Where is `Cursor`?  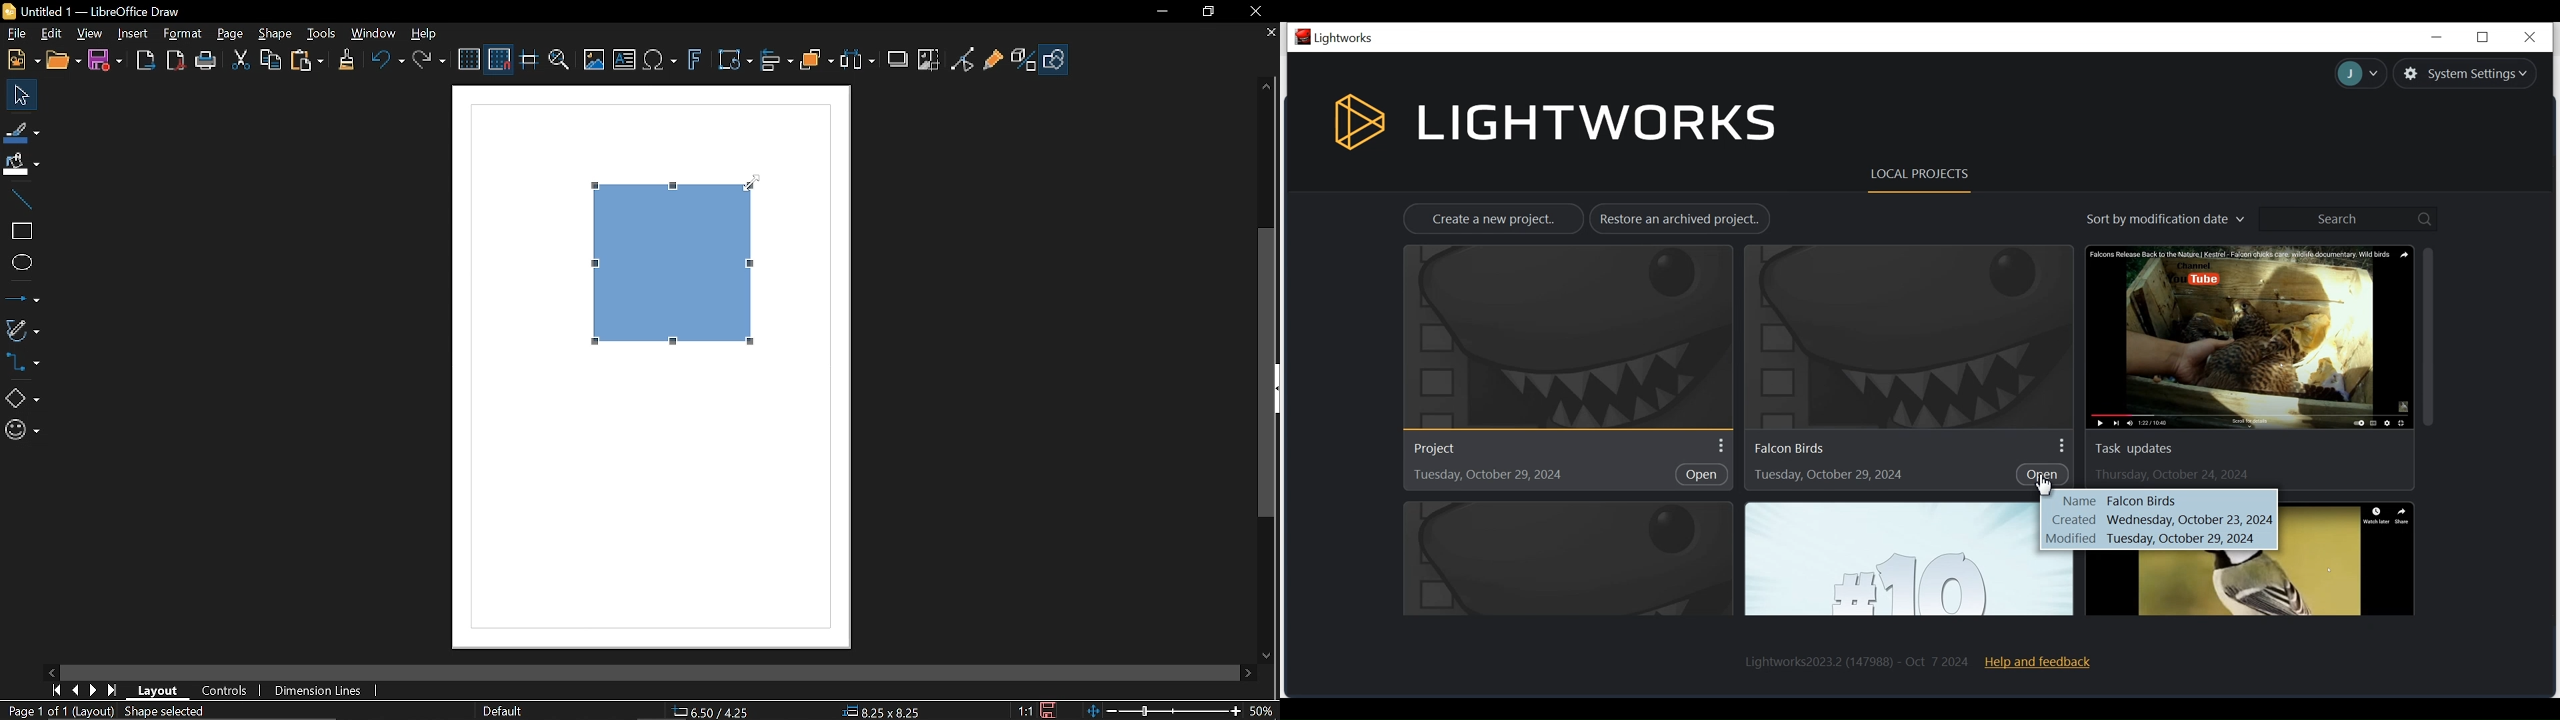 Cursor is located at coordinates (752, 189).